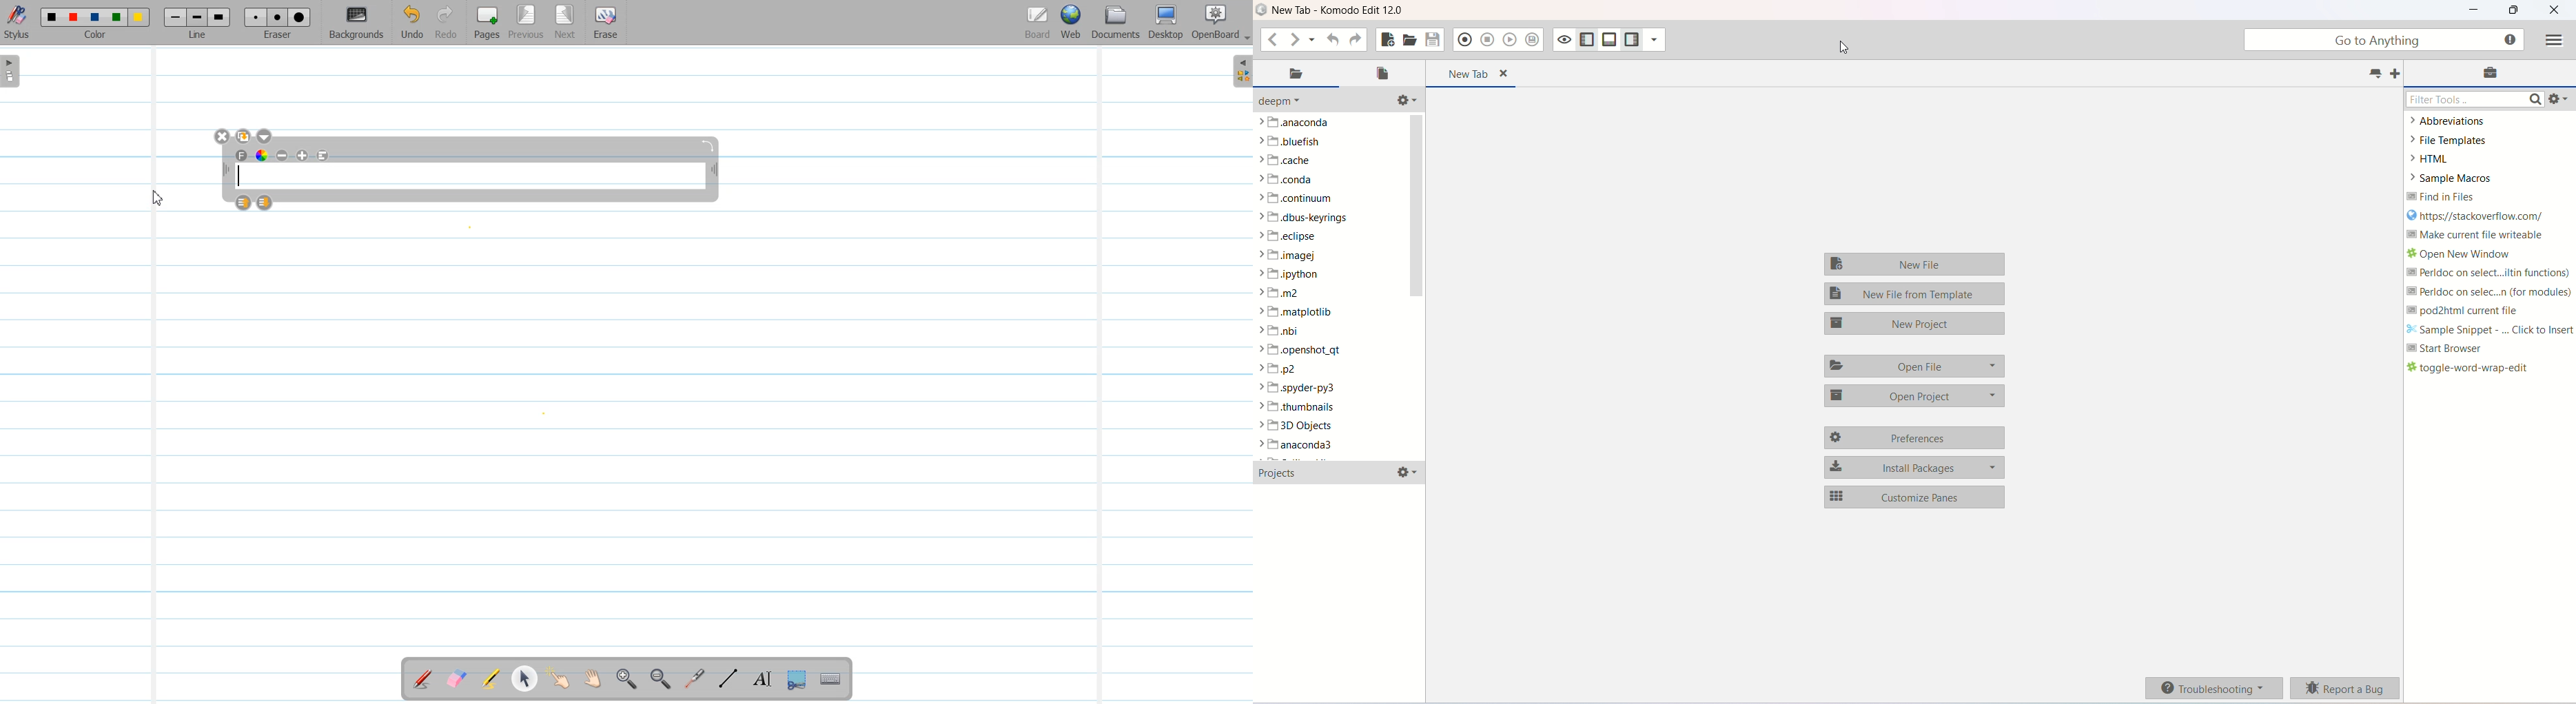 This screenshot has width=2576, height=728. Describe the element at coordinates (1294, 40) in the screenshot. I see `go forward one location` at that location.